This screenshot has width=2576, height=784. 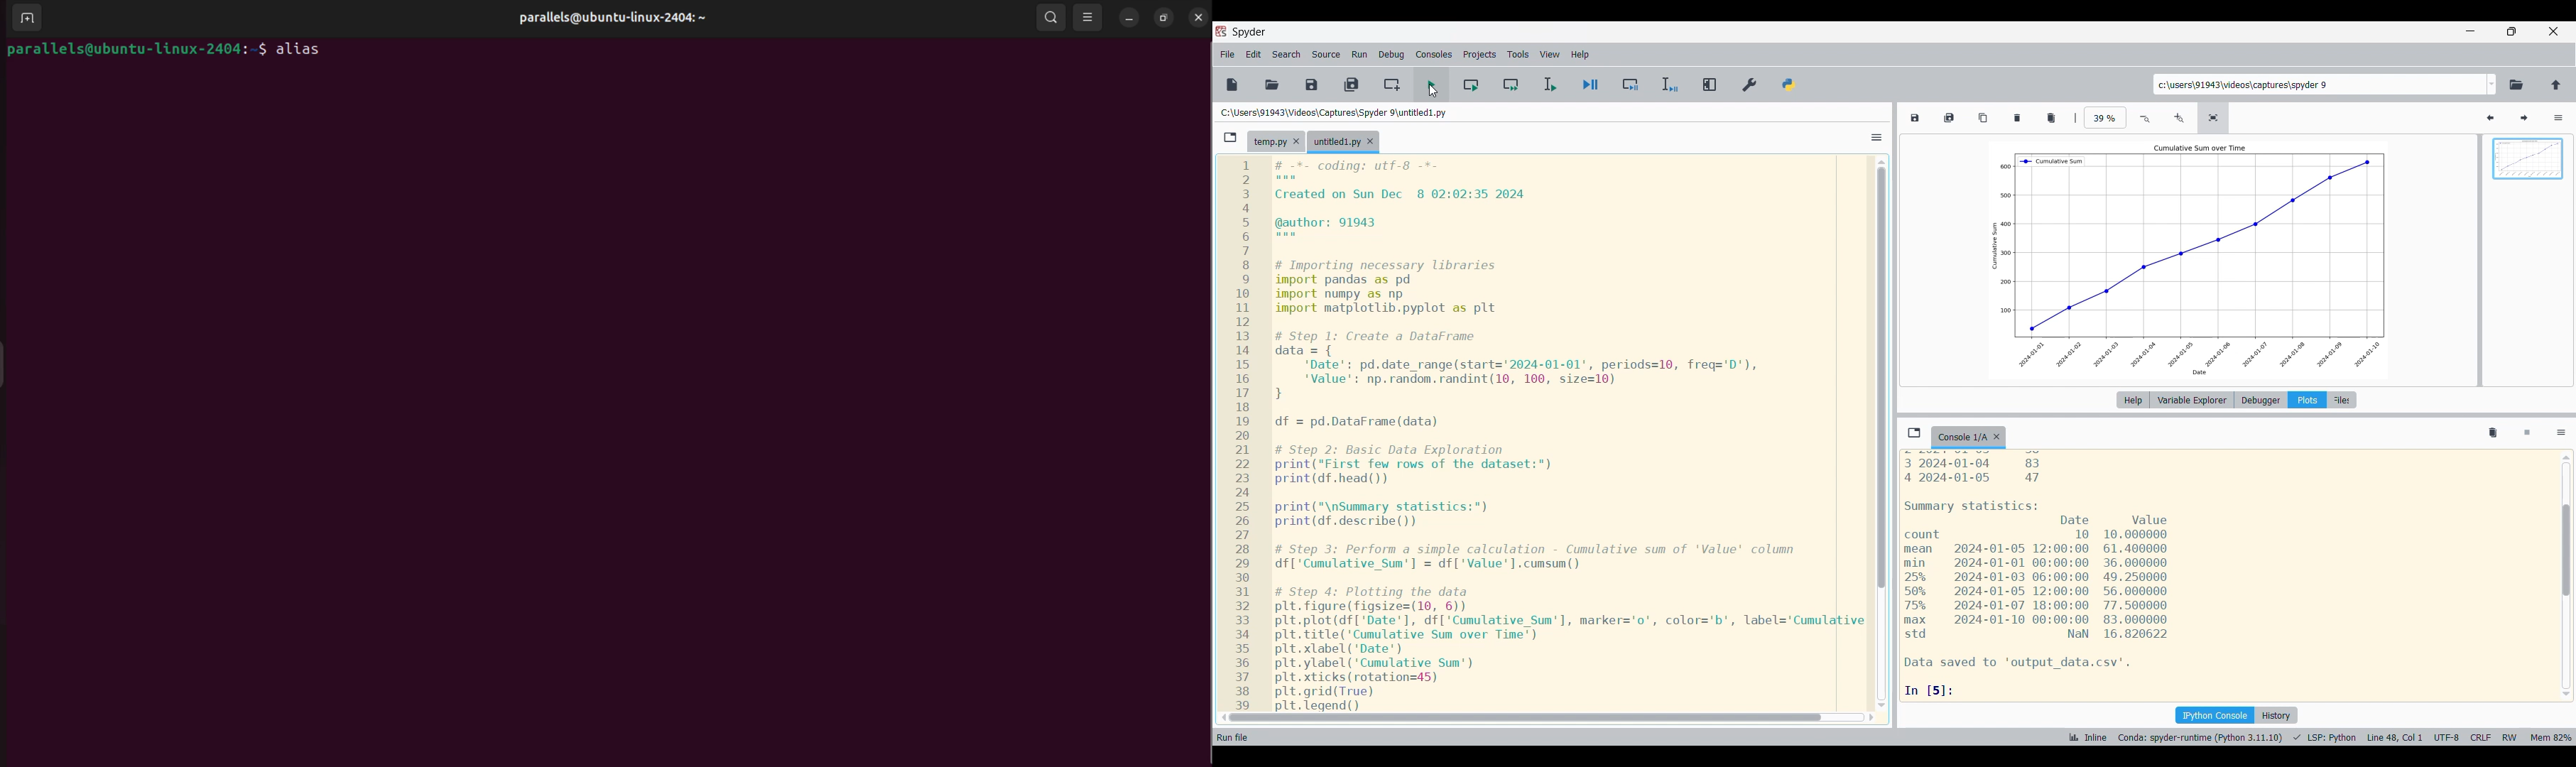 What do you see at coordinates (1997, 437) in the screenshot?
I see `Close` at bounding box center [1997, 437].